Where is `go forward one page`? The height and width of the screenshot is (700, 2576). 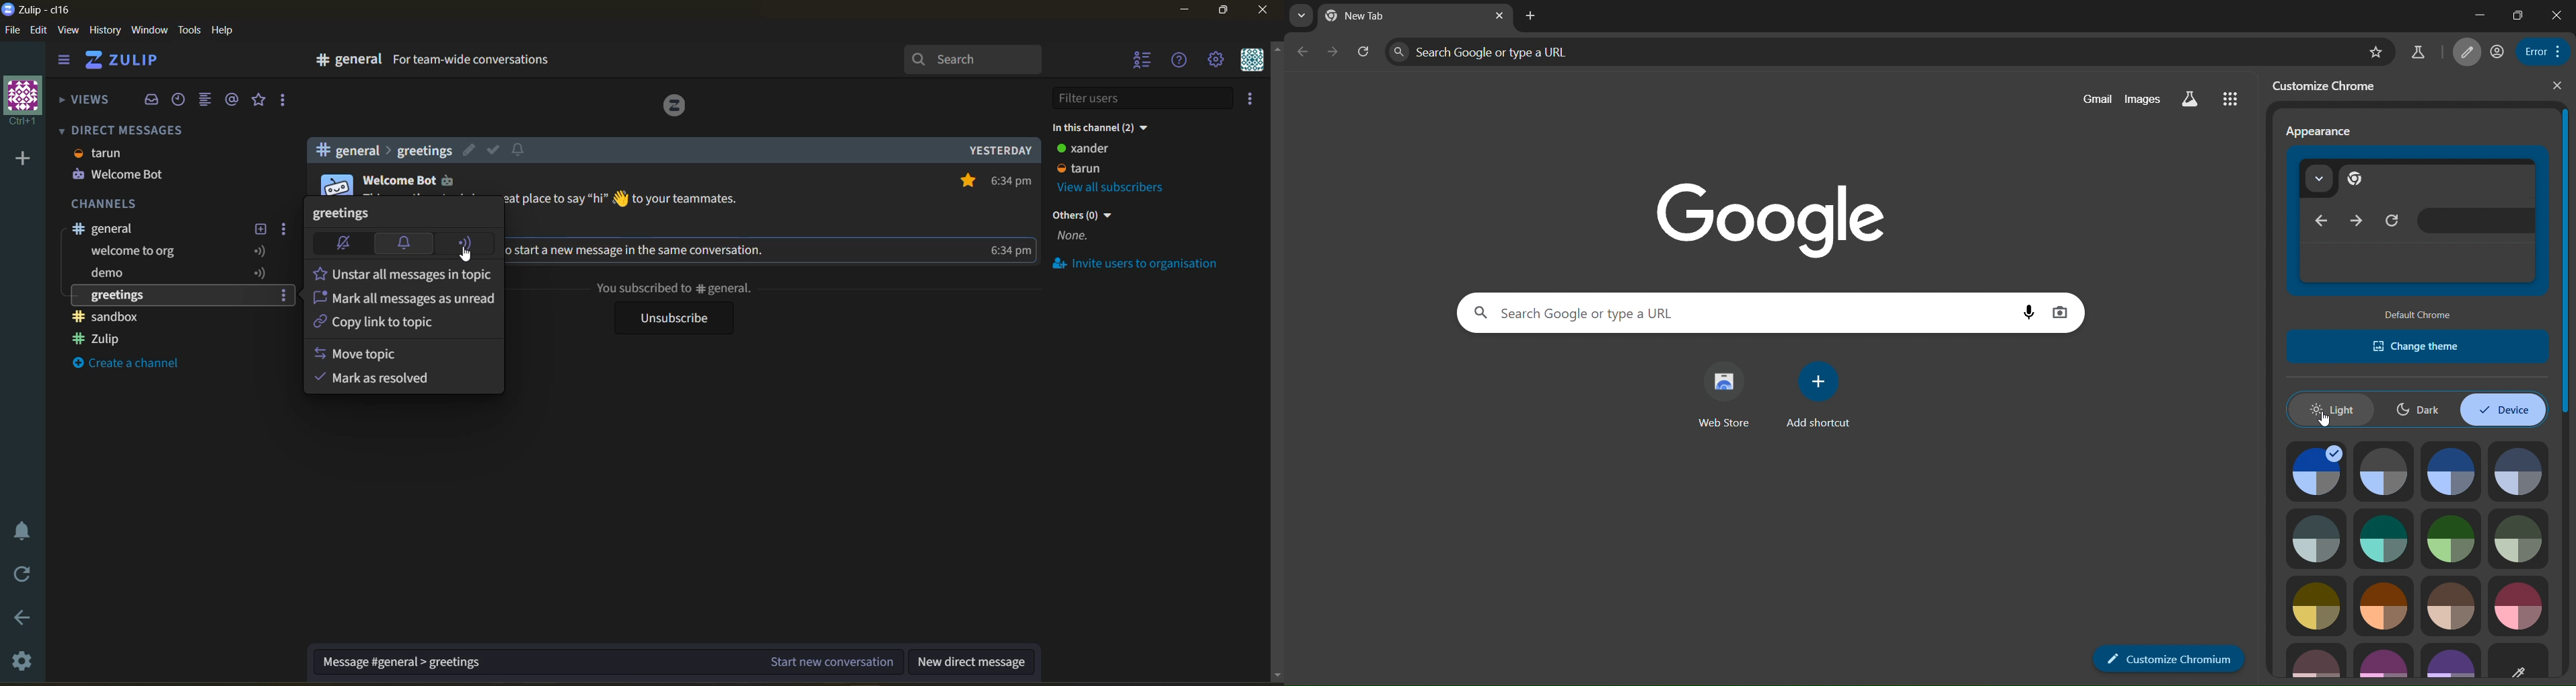 go forward one page is located at coordinates (1335, 53).